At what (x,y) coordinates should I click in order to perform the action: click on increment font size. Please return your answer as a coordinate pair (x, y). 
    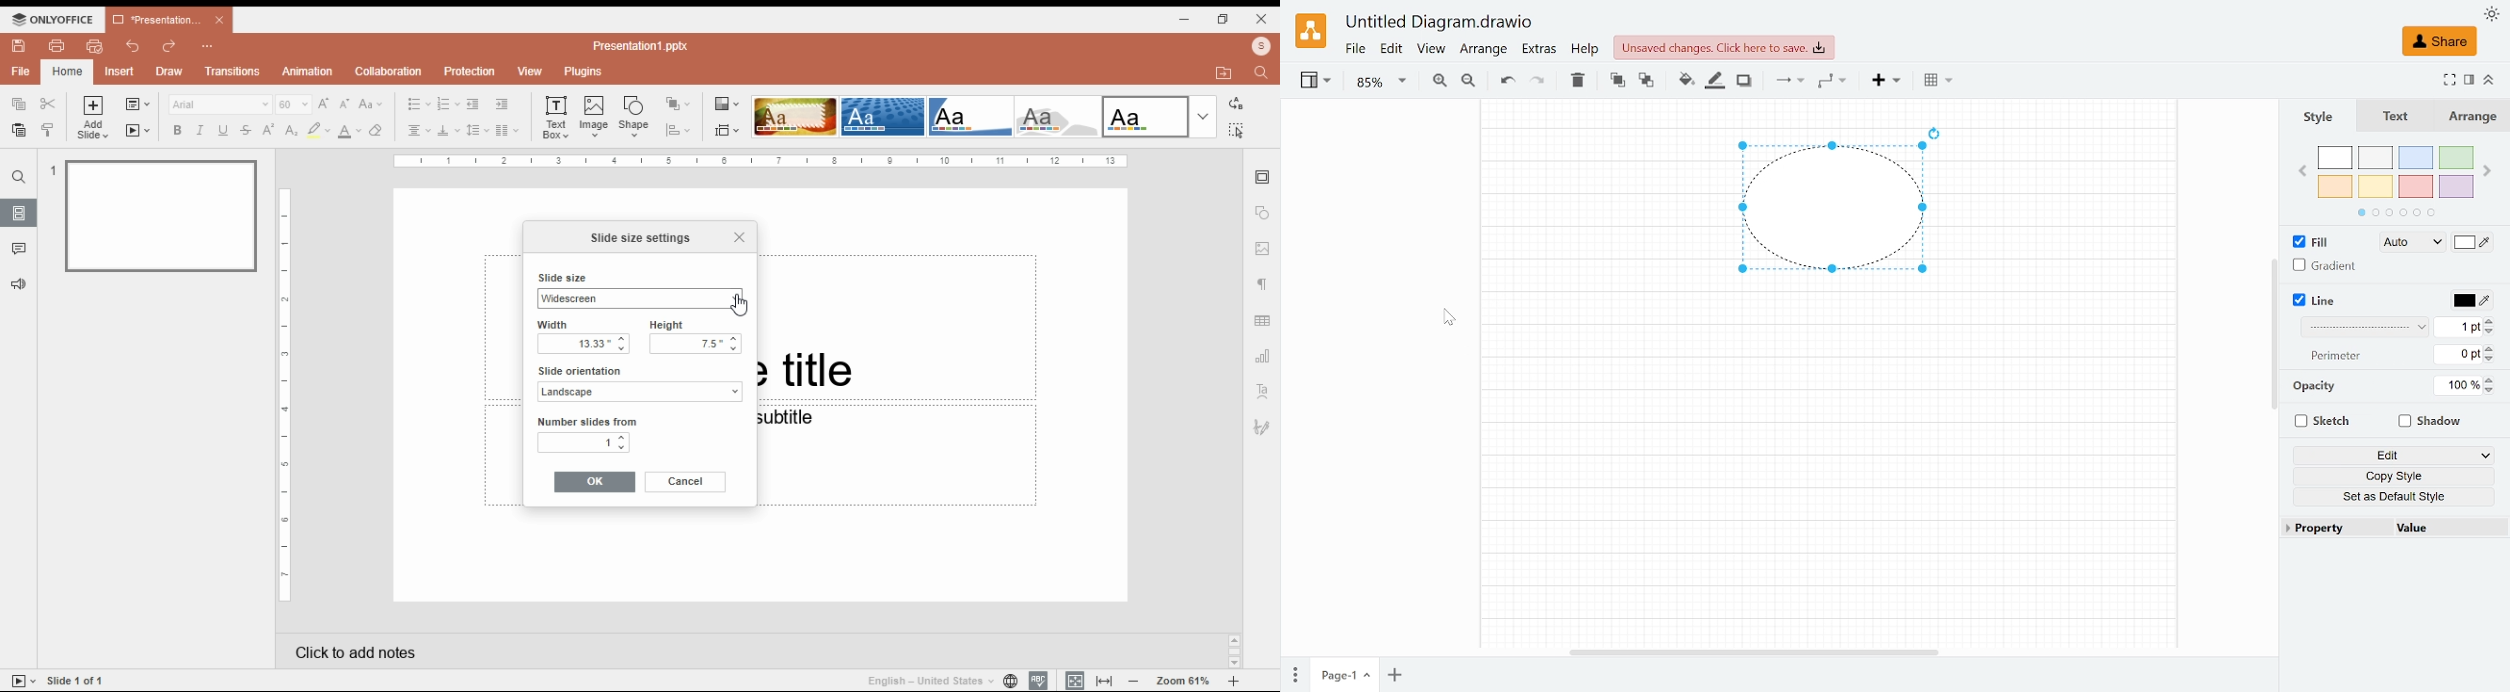
    Looking at the image, I should click on (323, 103).